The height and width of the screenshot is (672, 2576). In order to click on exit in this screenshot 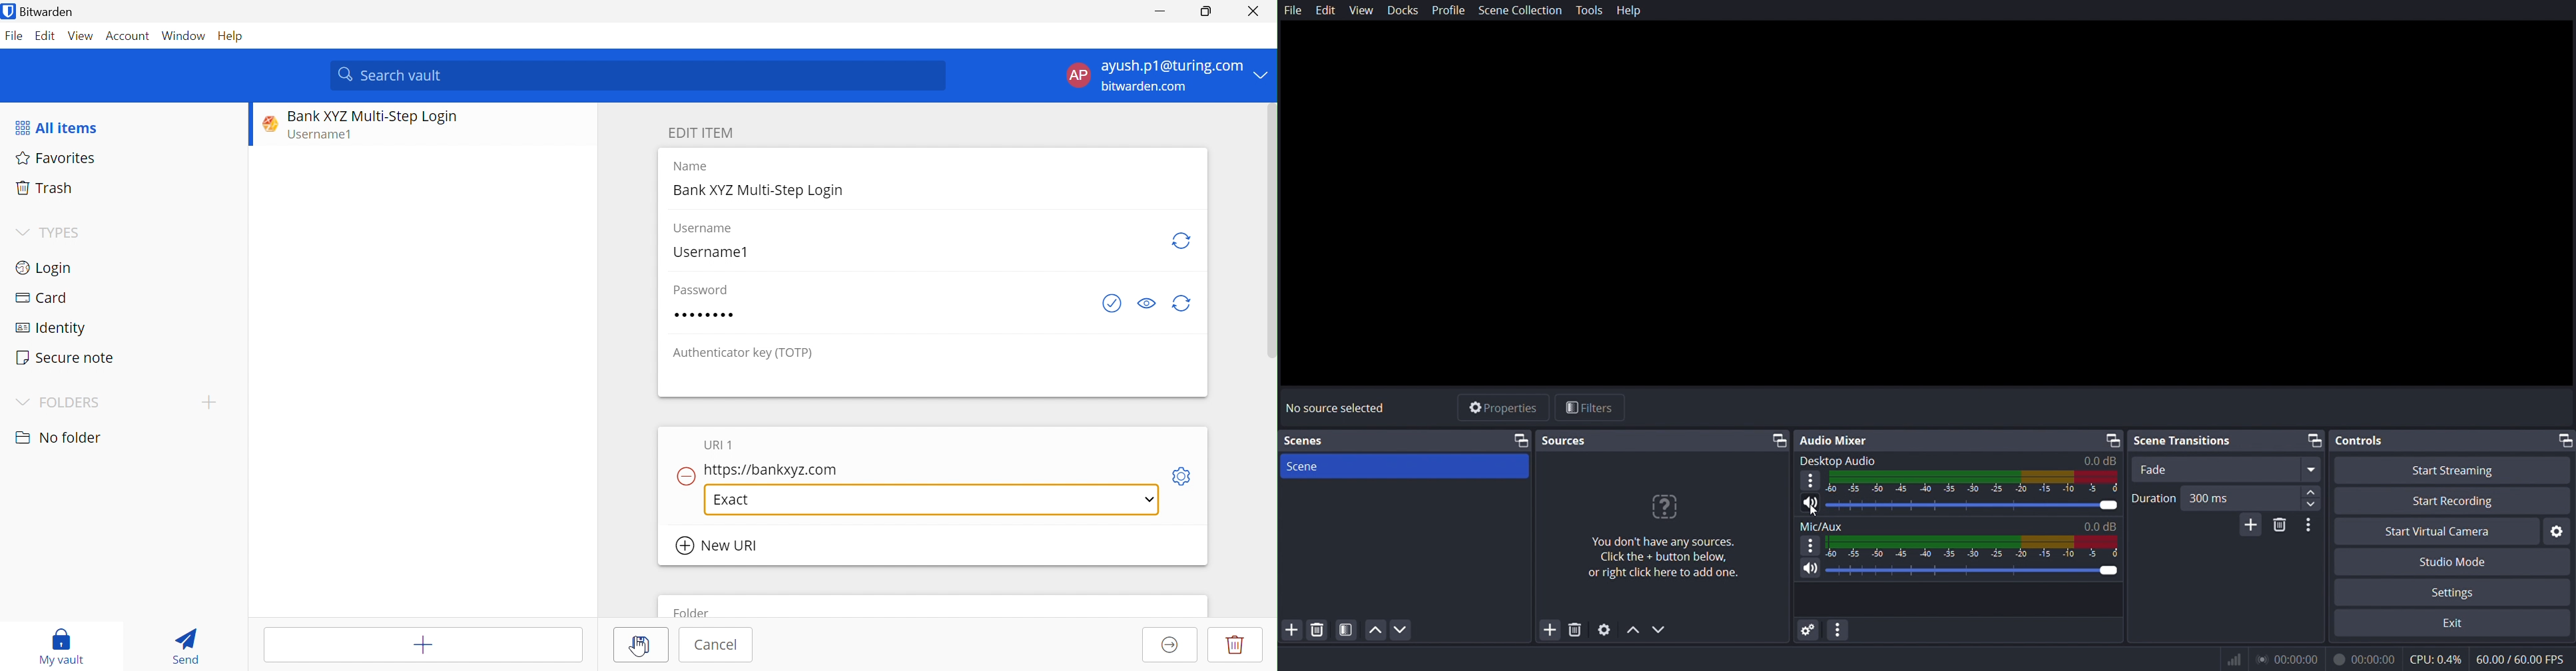, I will do `click(2455, 623)`.